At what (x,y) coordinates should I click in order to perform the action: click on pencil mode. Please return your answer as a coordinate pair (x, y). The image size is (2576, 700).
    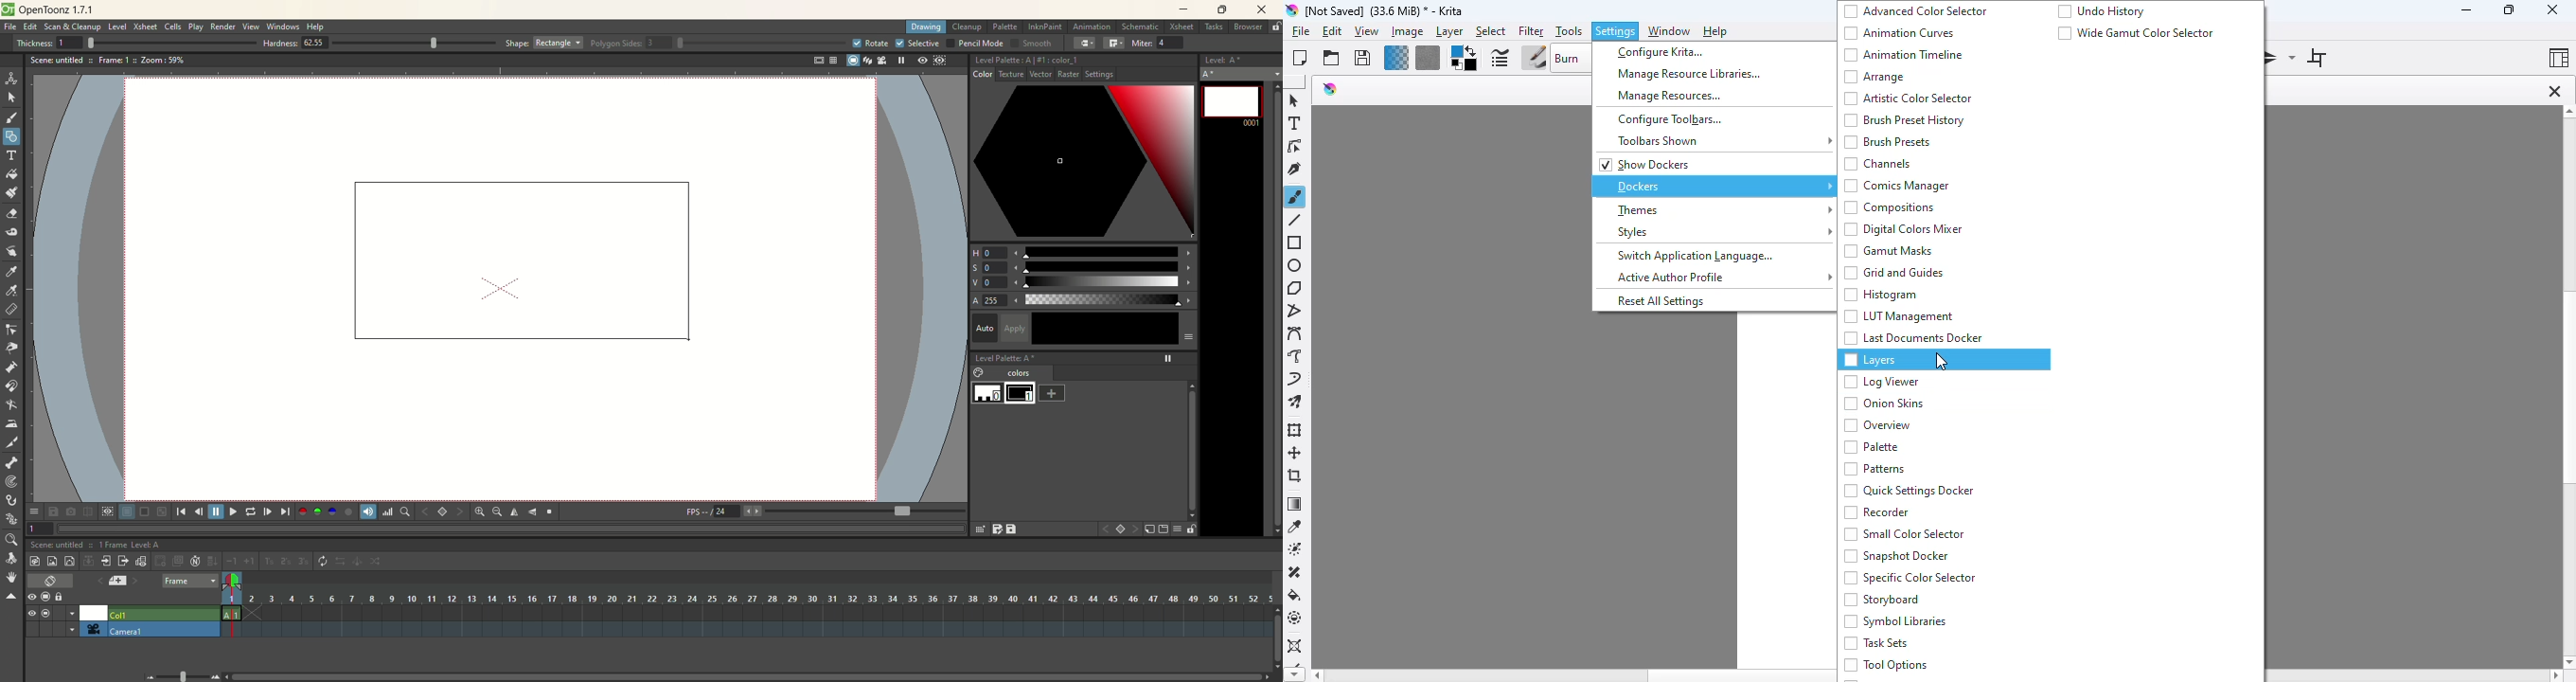
    Looking at the image, I should click on (974, 43).